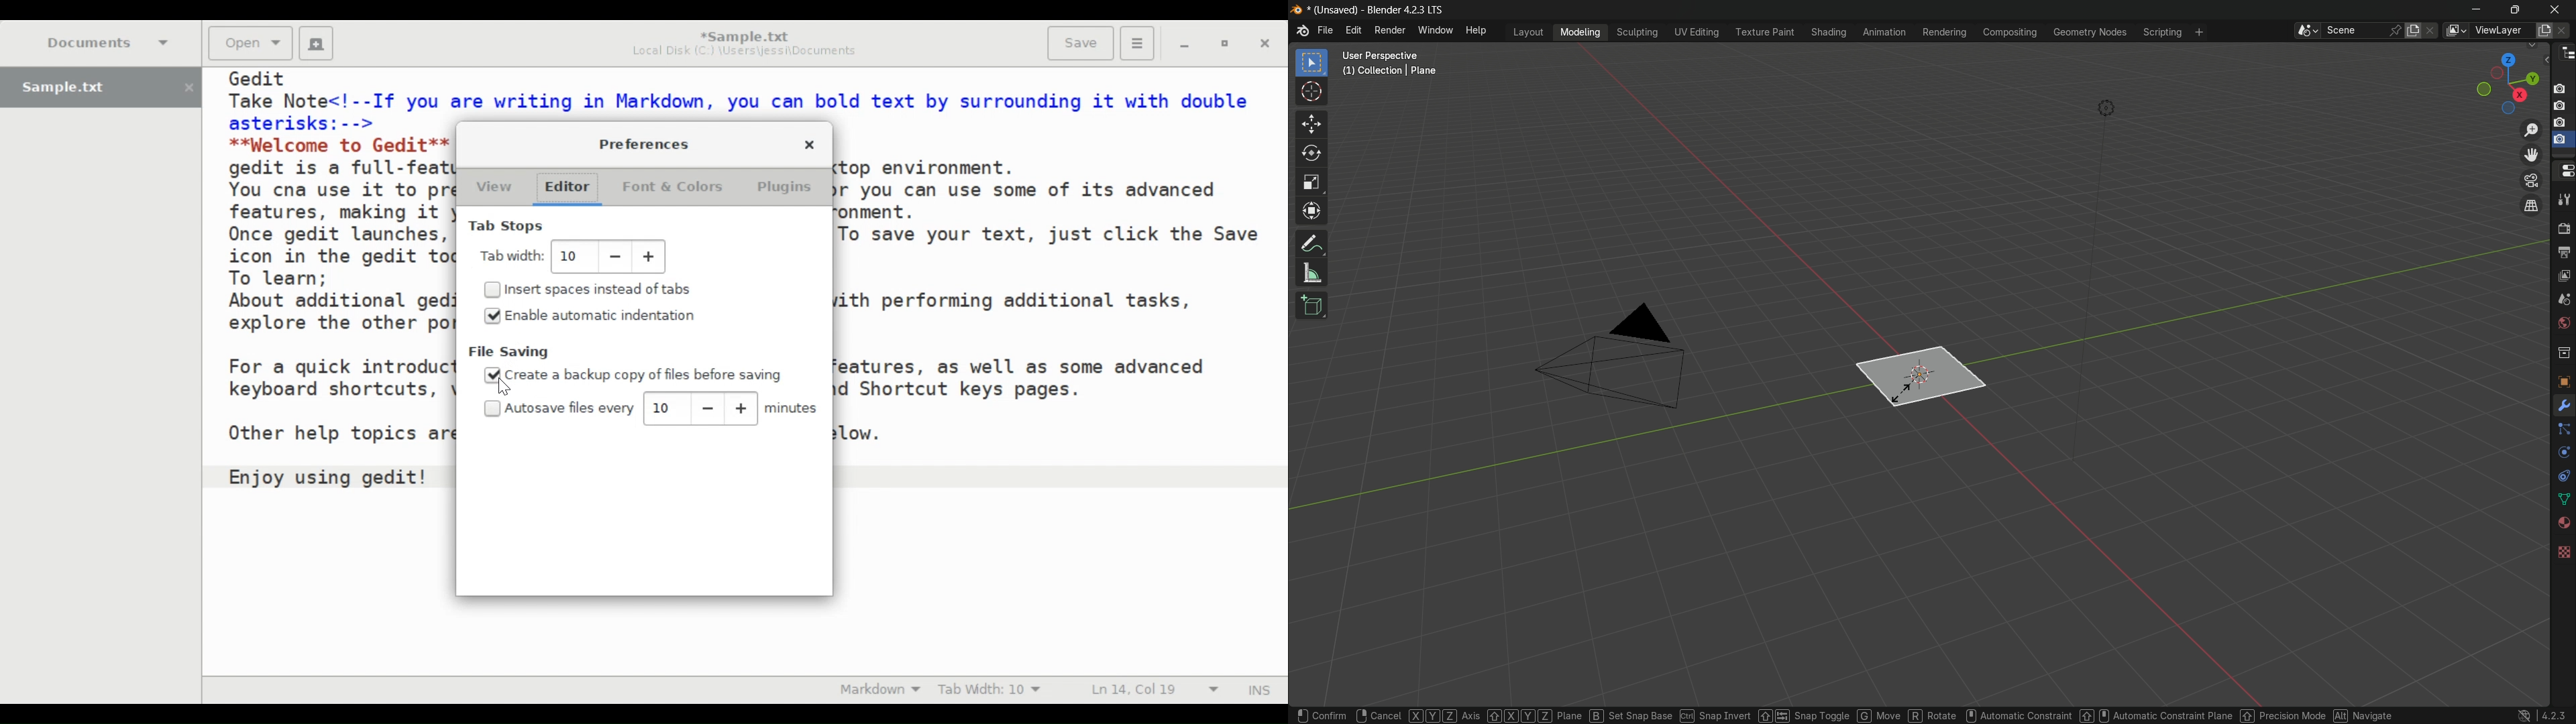 The image size is (2576, 728). Describe the element at coordinates (1418, 73) in the screenshot. I see `user perspective (1) collection | plane` at that location.